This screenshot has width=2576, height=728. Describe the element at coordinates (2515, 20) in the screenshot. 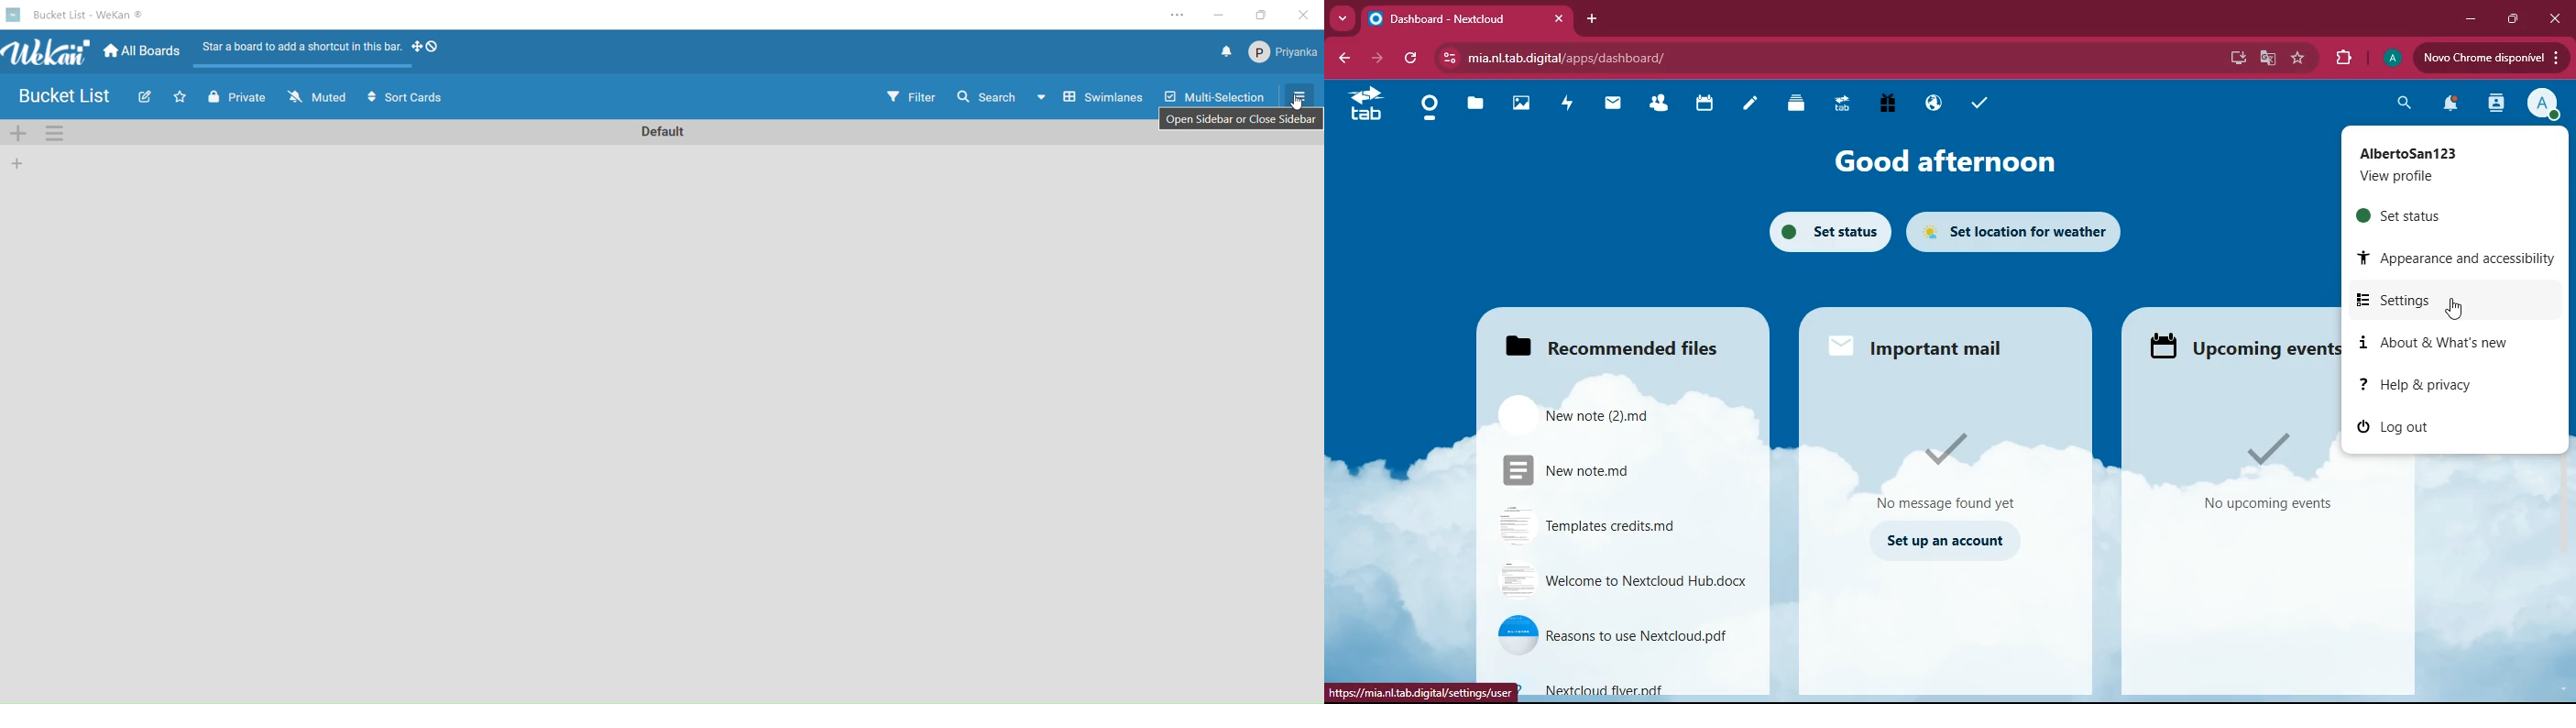

I see `maximize` at that location.